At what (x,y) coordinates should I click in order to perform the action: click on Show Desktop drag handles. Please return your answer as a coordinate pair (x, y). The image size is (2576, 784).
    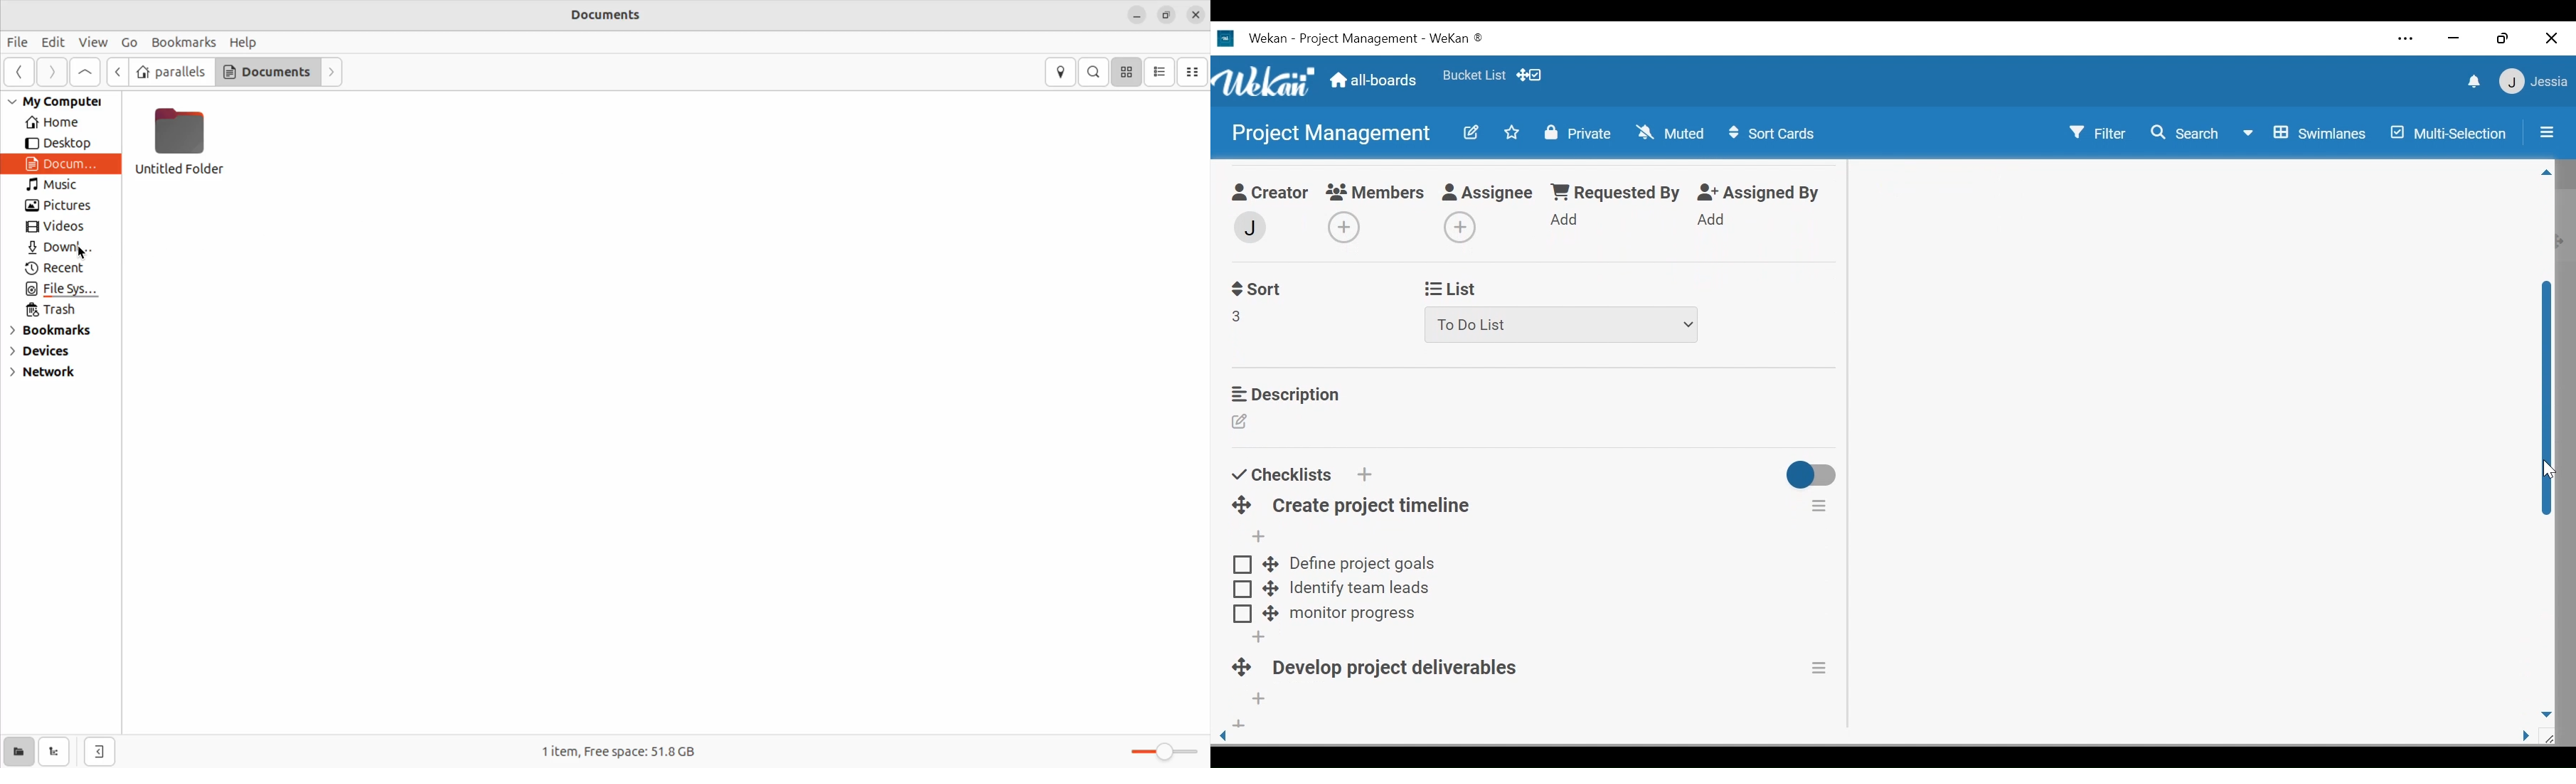
    Looking at the image, I should click on (1530, 75).